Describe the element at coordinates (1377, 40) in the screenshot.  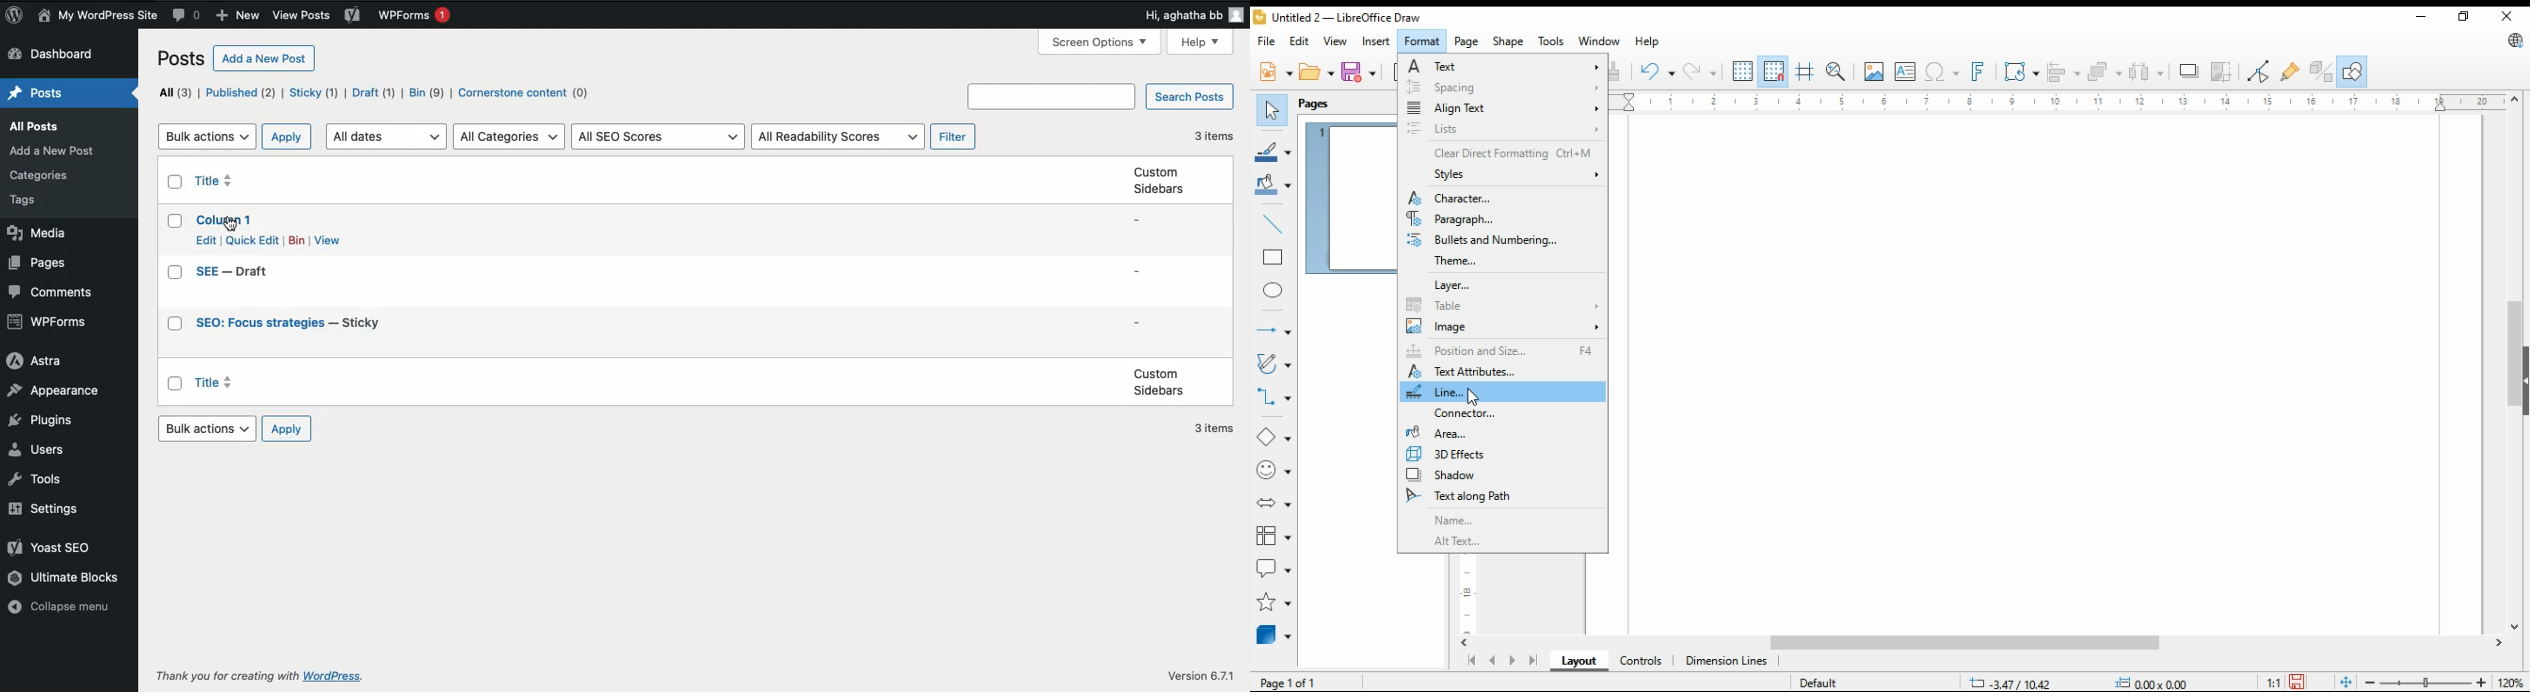
I see `insert` at that location.